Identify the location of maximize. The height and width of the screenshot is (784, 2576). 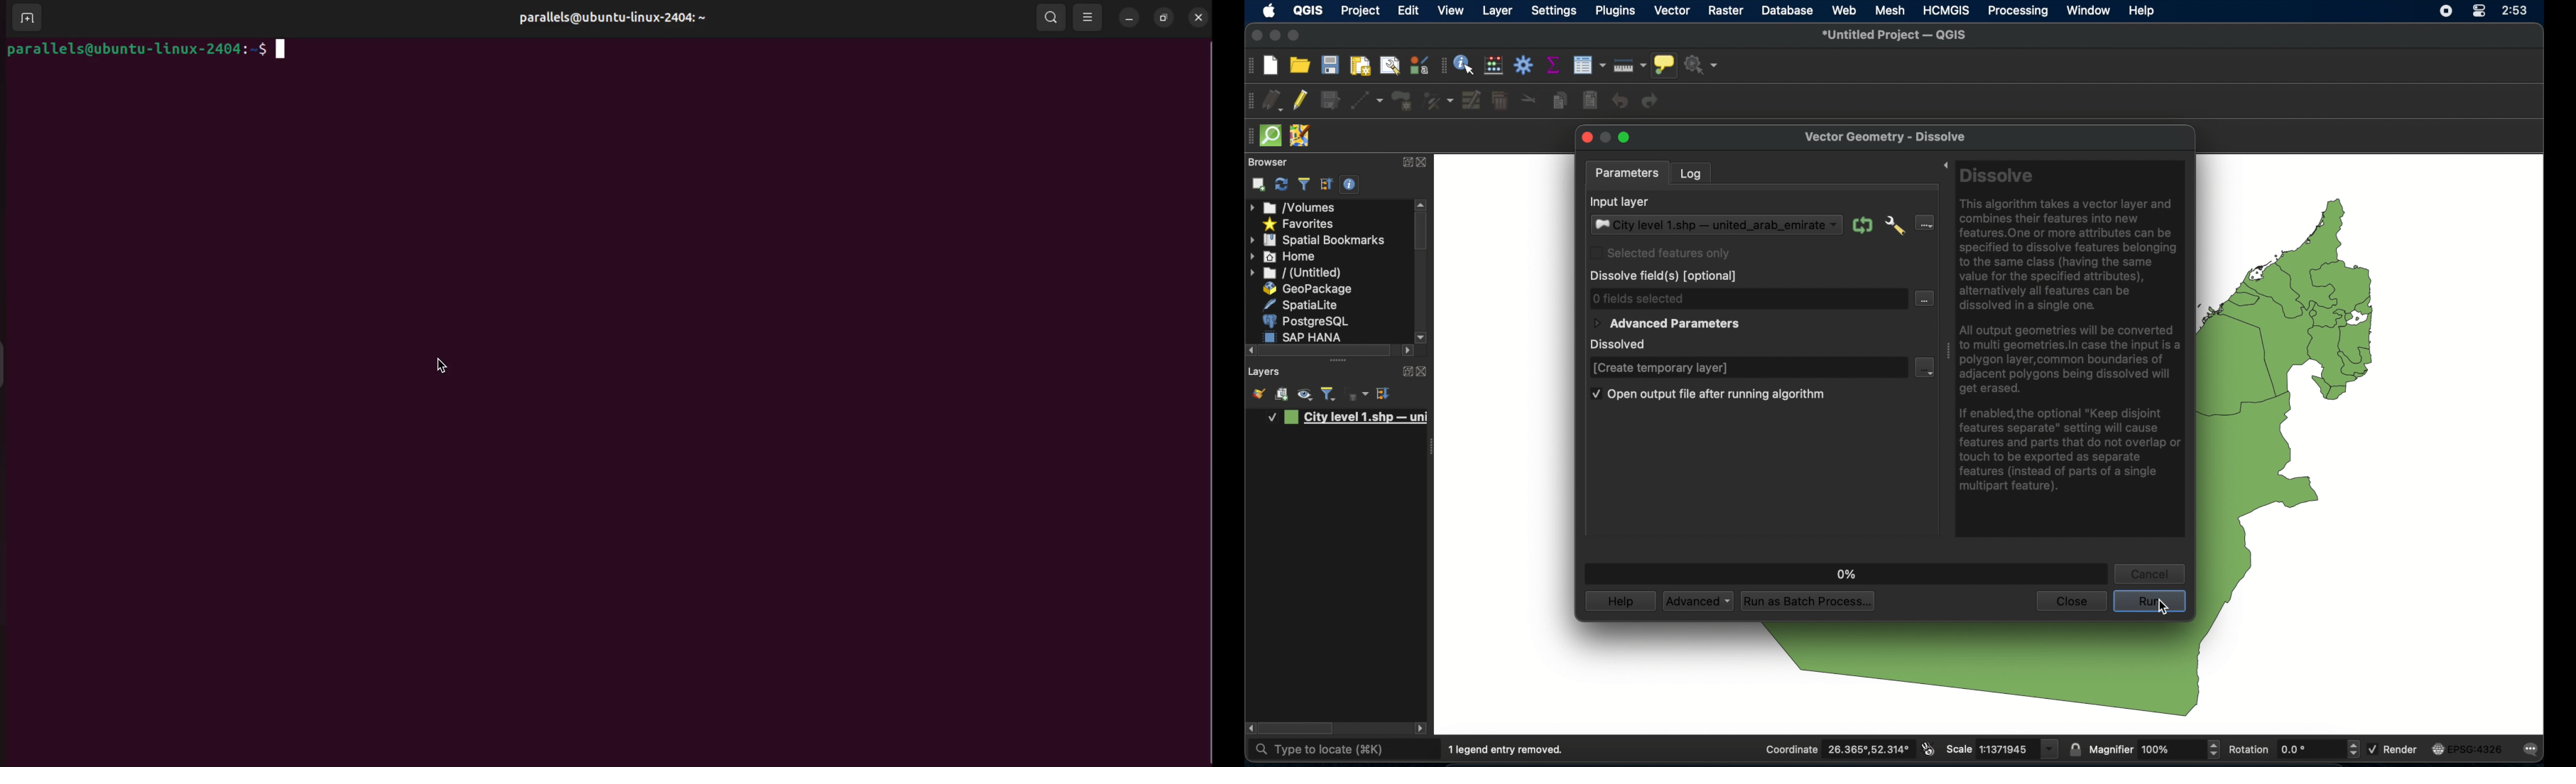
(1626, 137).